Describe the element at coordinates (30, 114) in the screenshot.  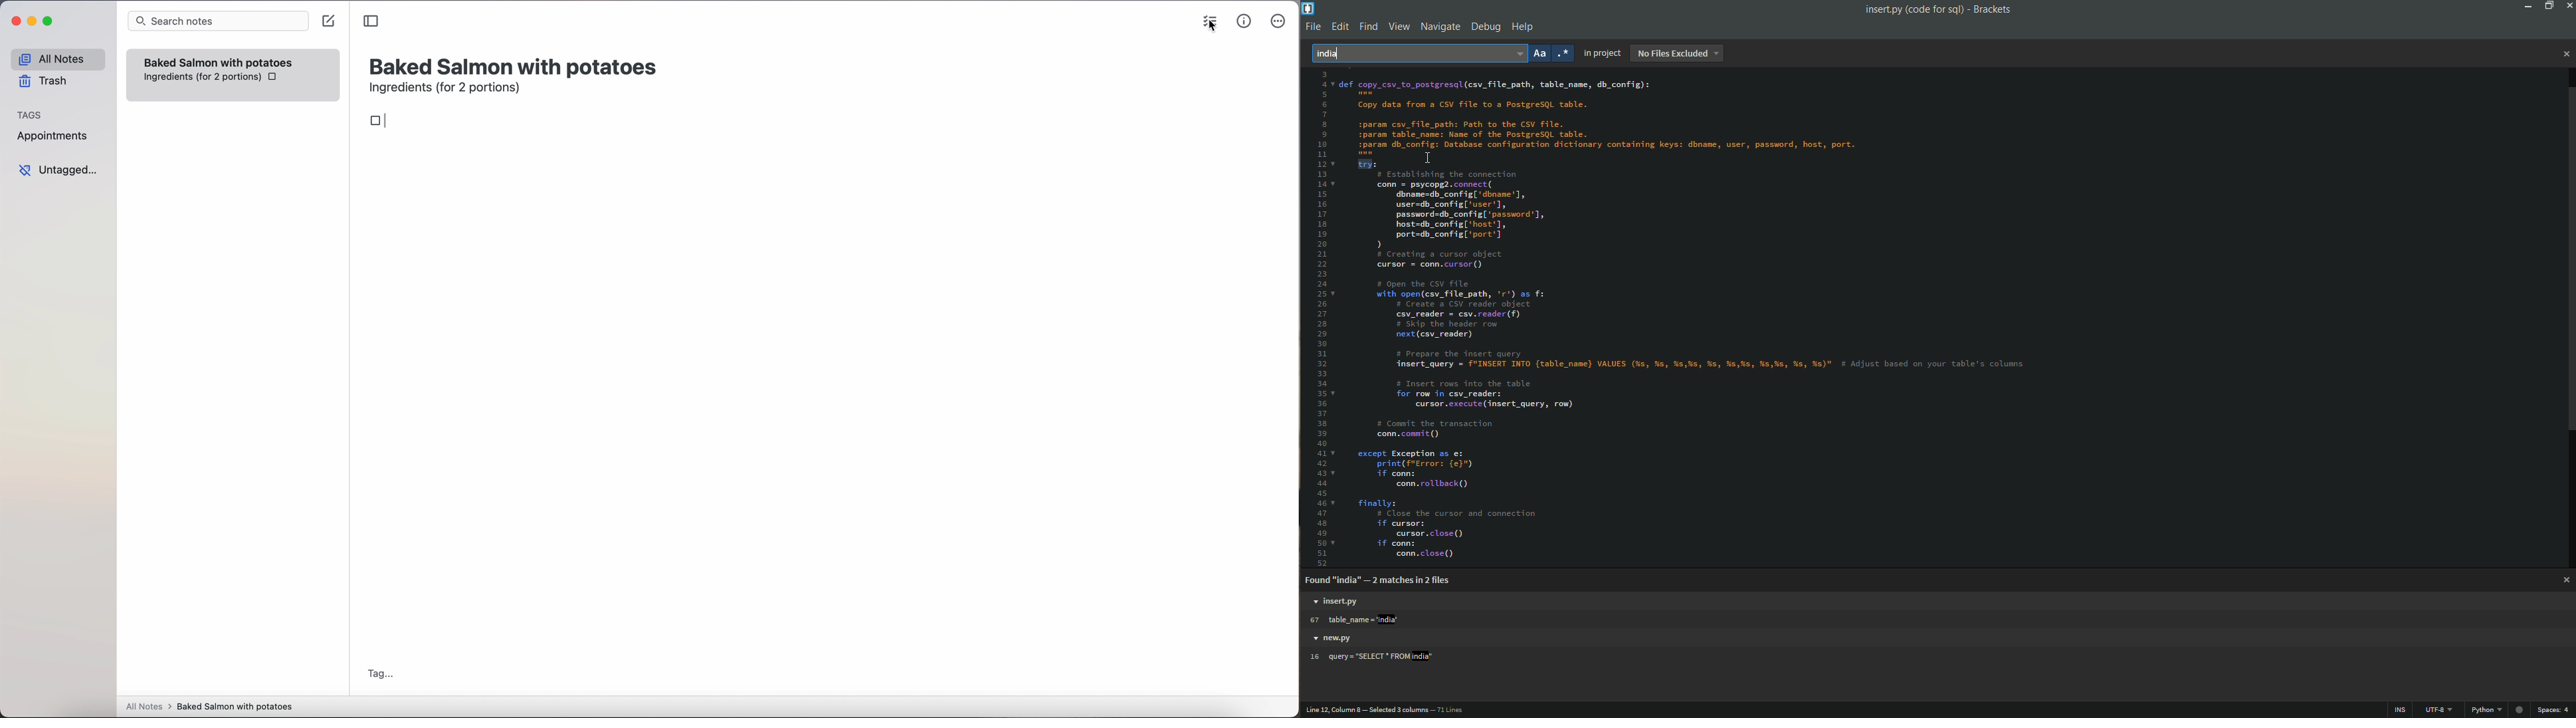
I see `tags` at that location.